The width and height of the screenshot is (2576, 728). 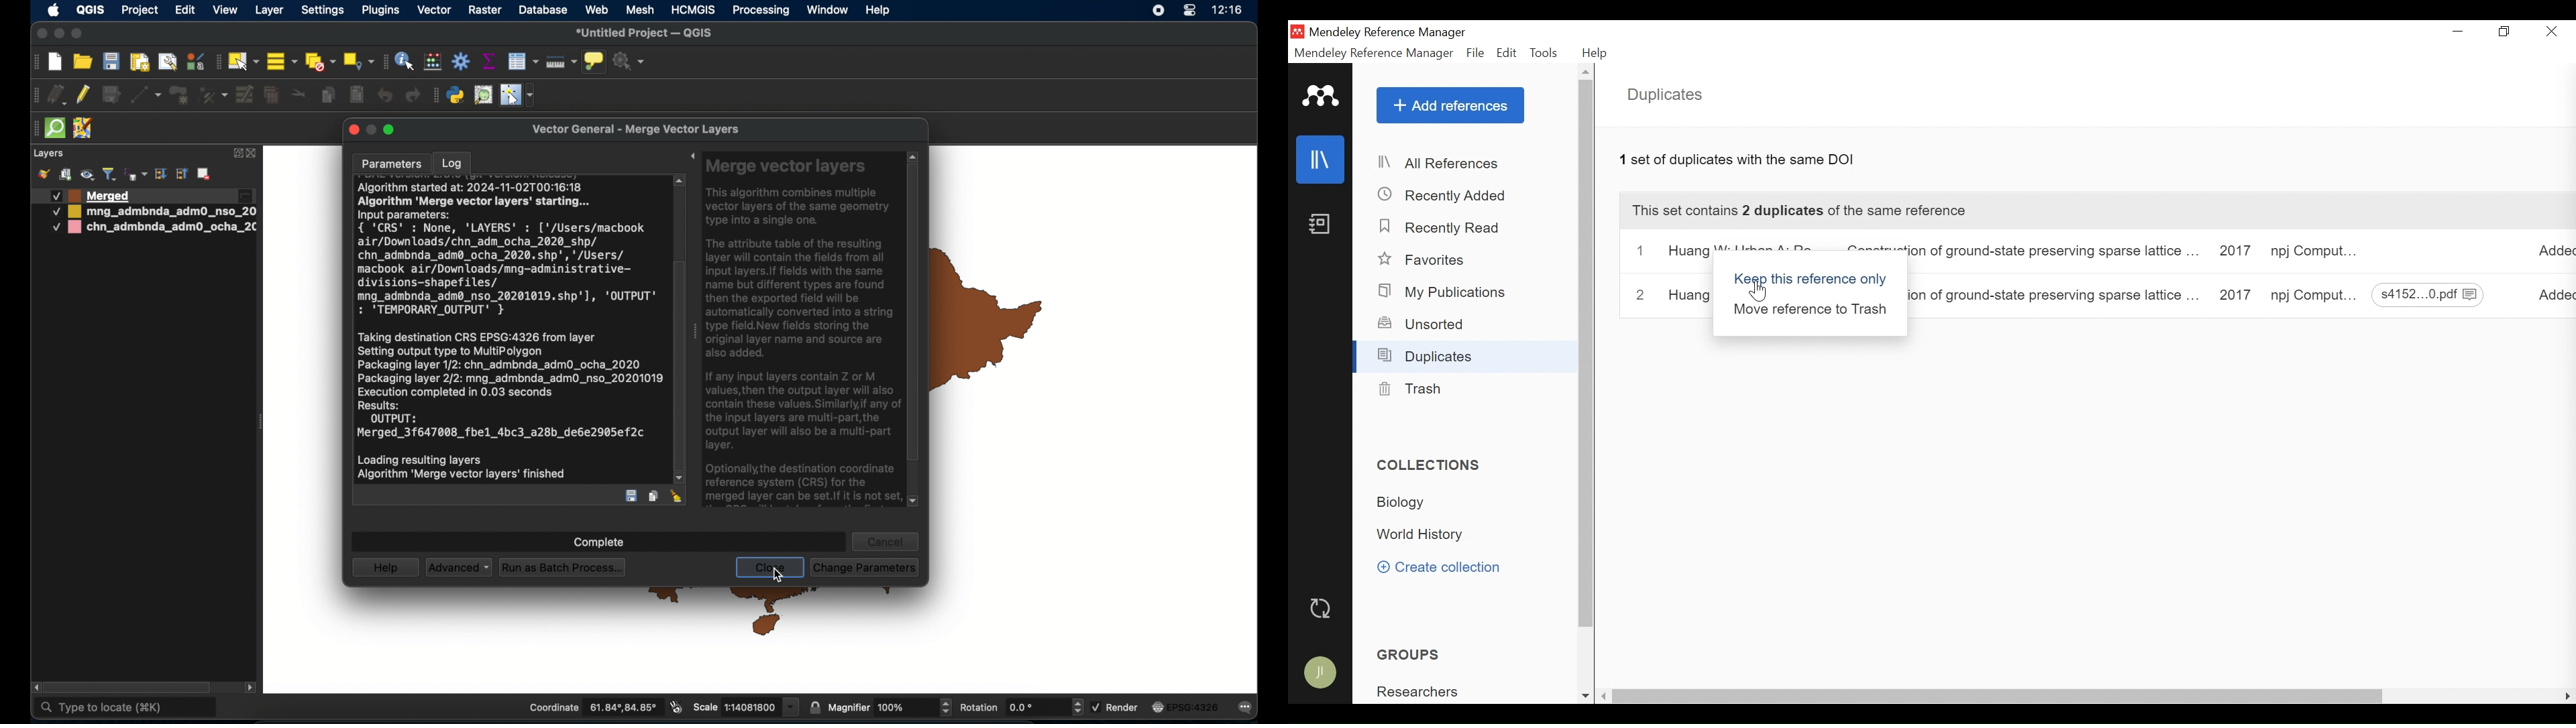 What do you see at coordinates (1189, 11) in the screenshot?
I see `control center` at bounding box center [1189, 11].